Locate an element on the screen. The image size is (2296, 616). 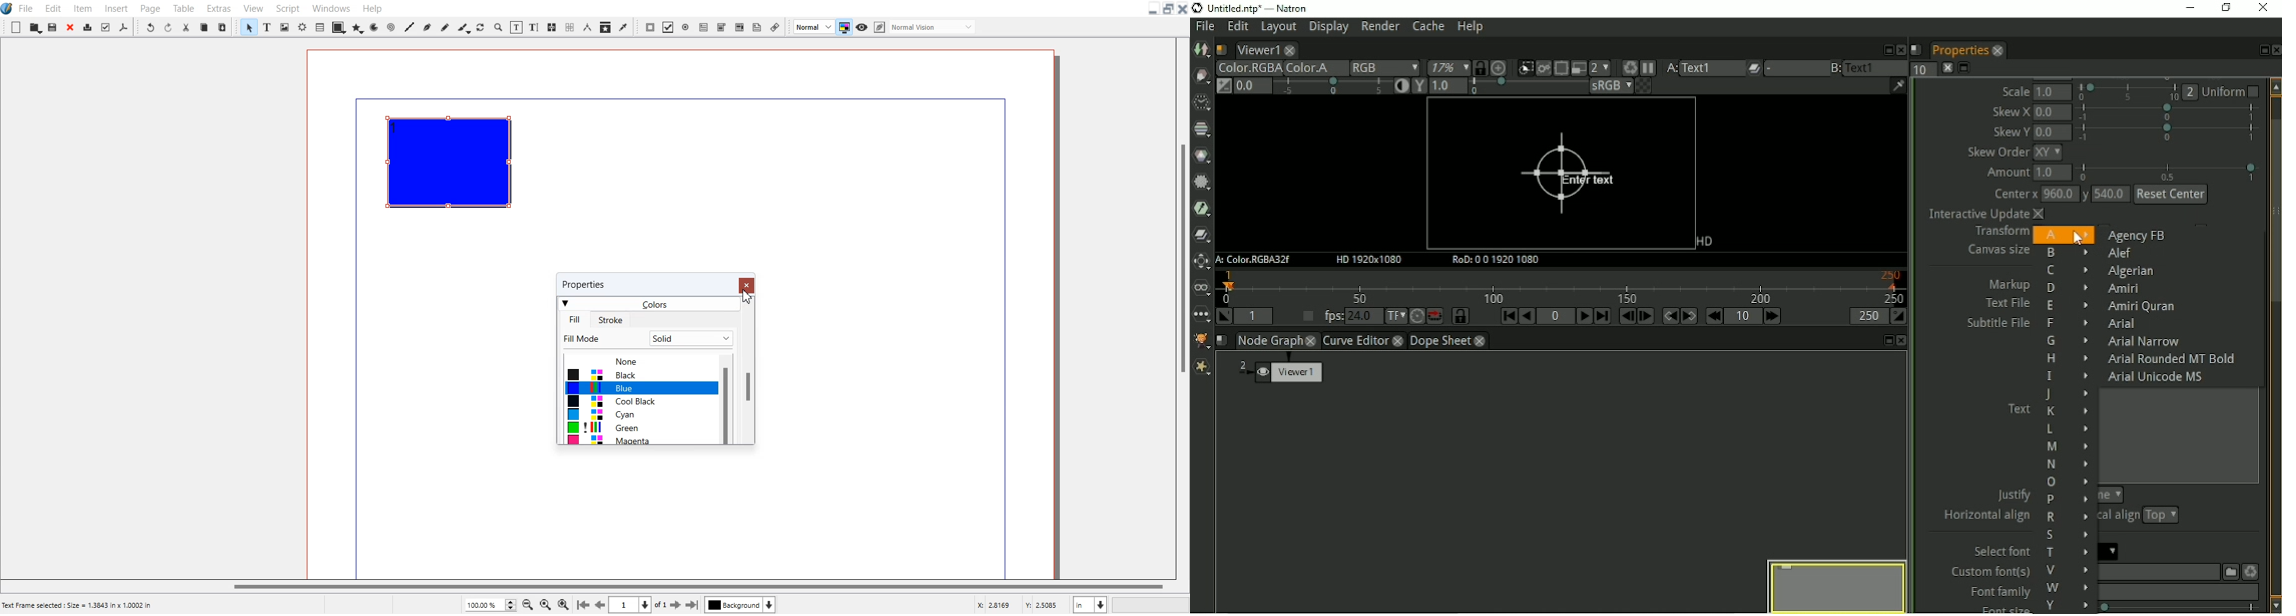
Select layer background is located at coordinates (740, 605).